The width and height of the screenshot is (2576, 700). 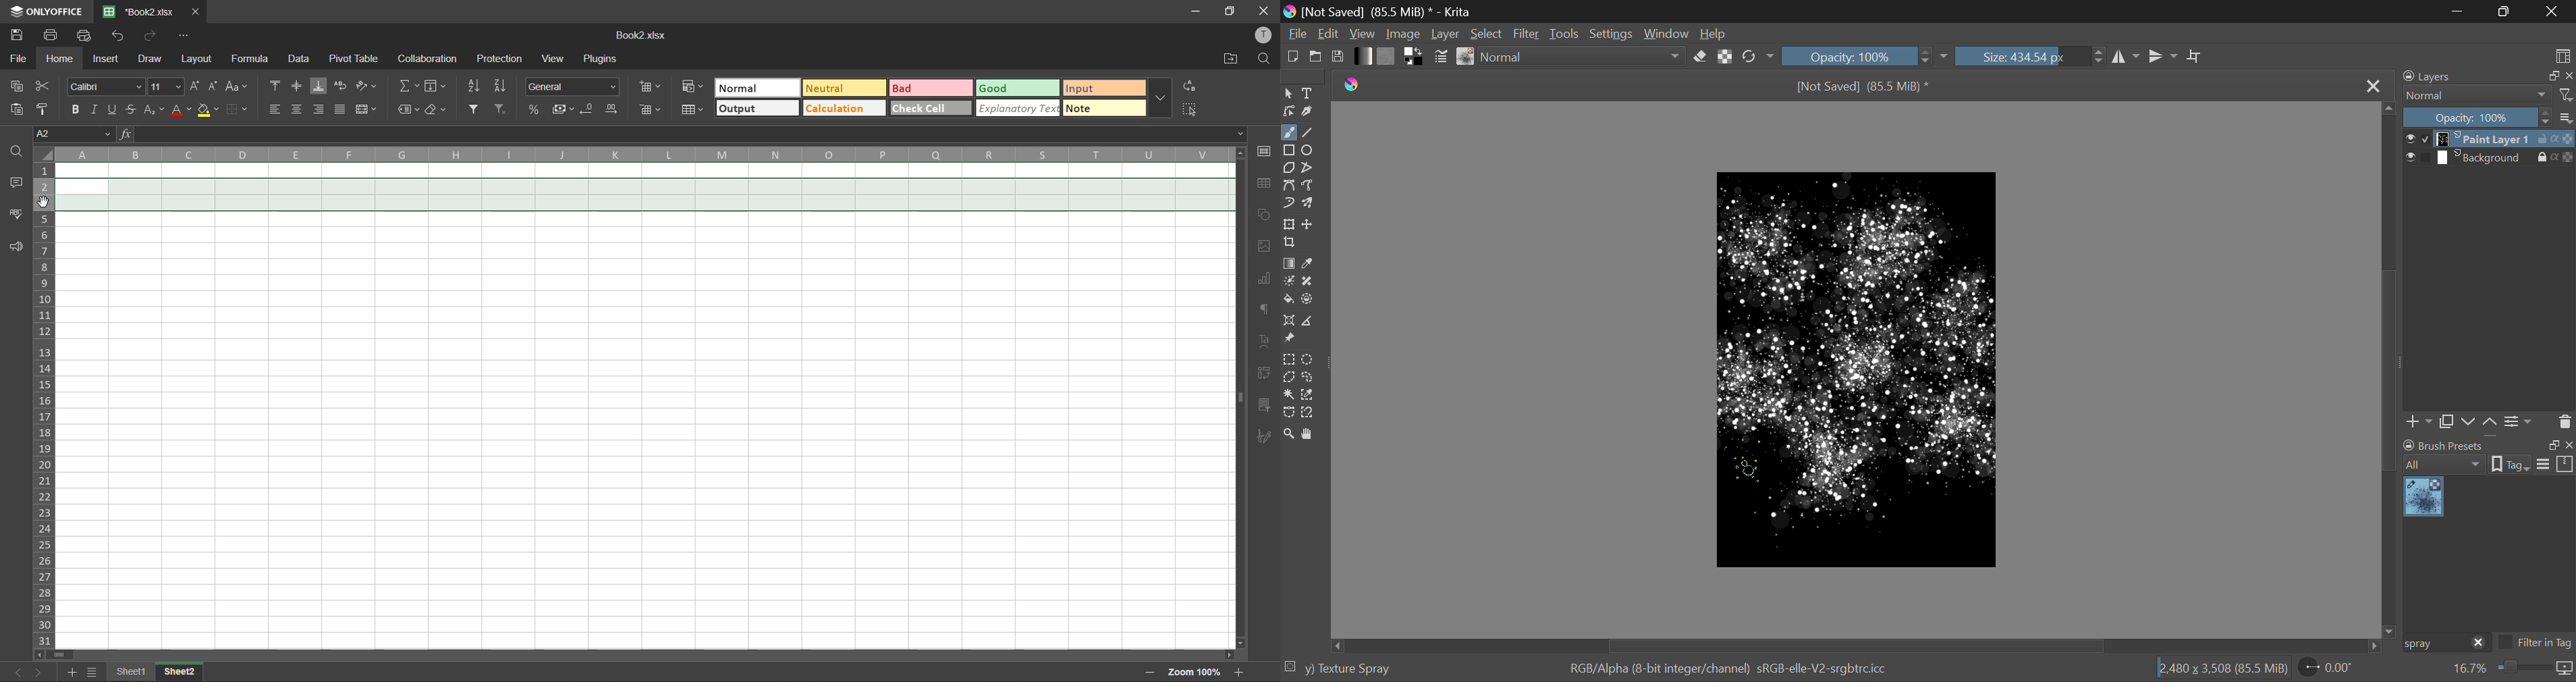 What do you see at coordinates (194, 59) in the screenshot?
I see `layout` at bounding box center [194, 59].